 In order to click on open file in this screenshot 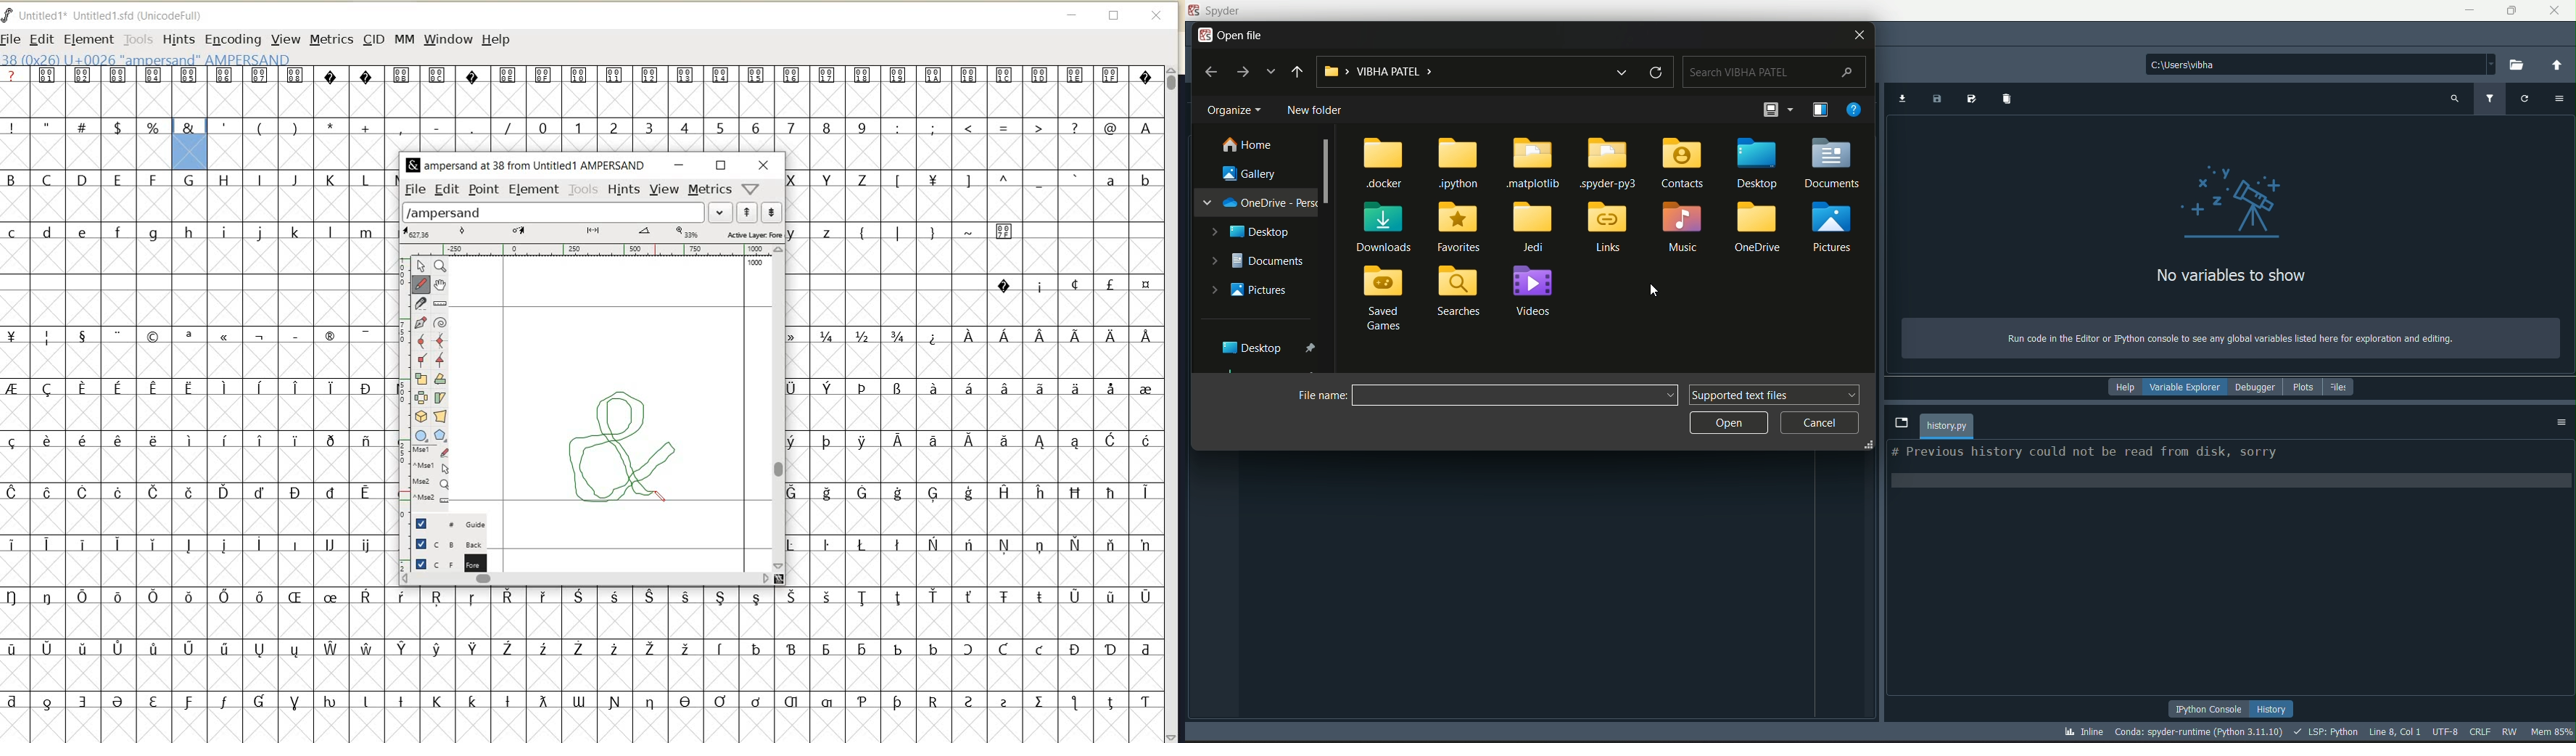, I will do `click(1234, 36)`.